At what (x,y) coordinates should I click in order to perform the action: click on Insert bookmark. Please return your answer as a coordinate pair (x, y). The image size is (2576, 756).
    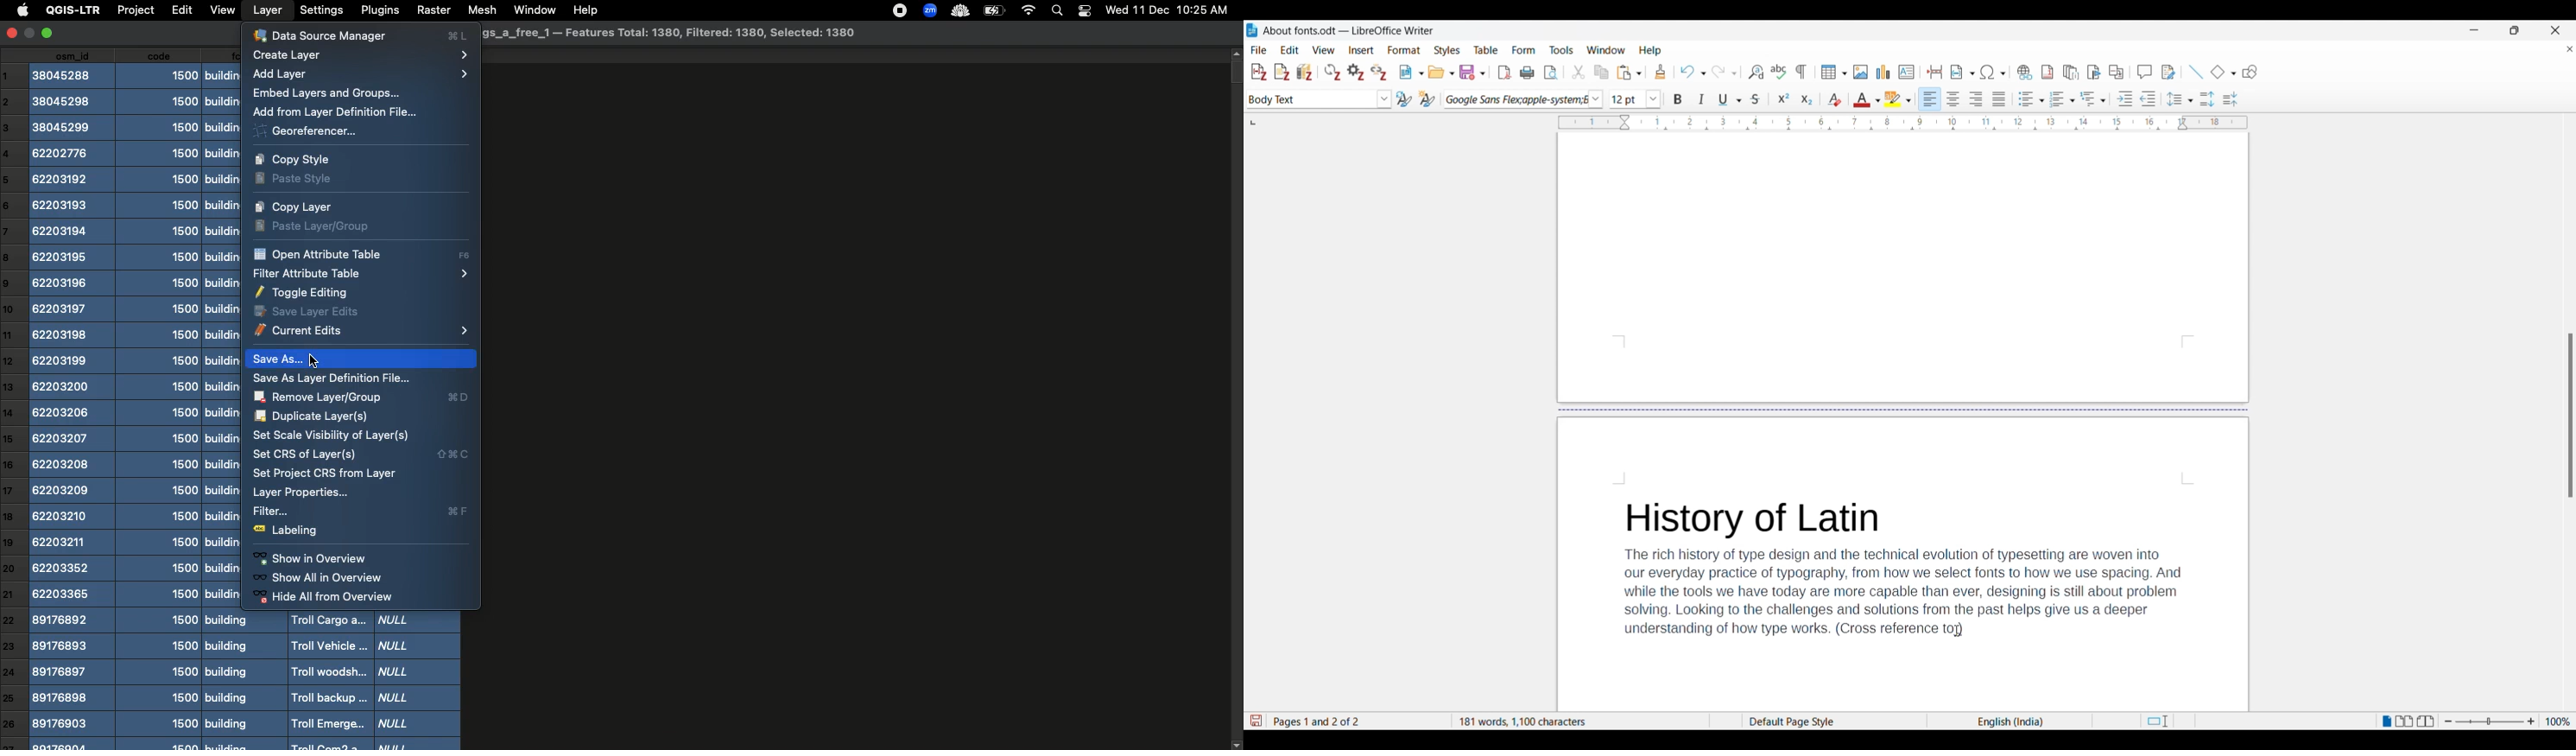
    Looking at the image, I should click on (2094, 73).